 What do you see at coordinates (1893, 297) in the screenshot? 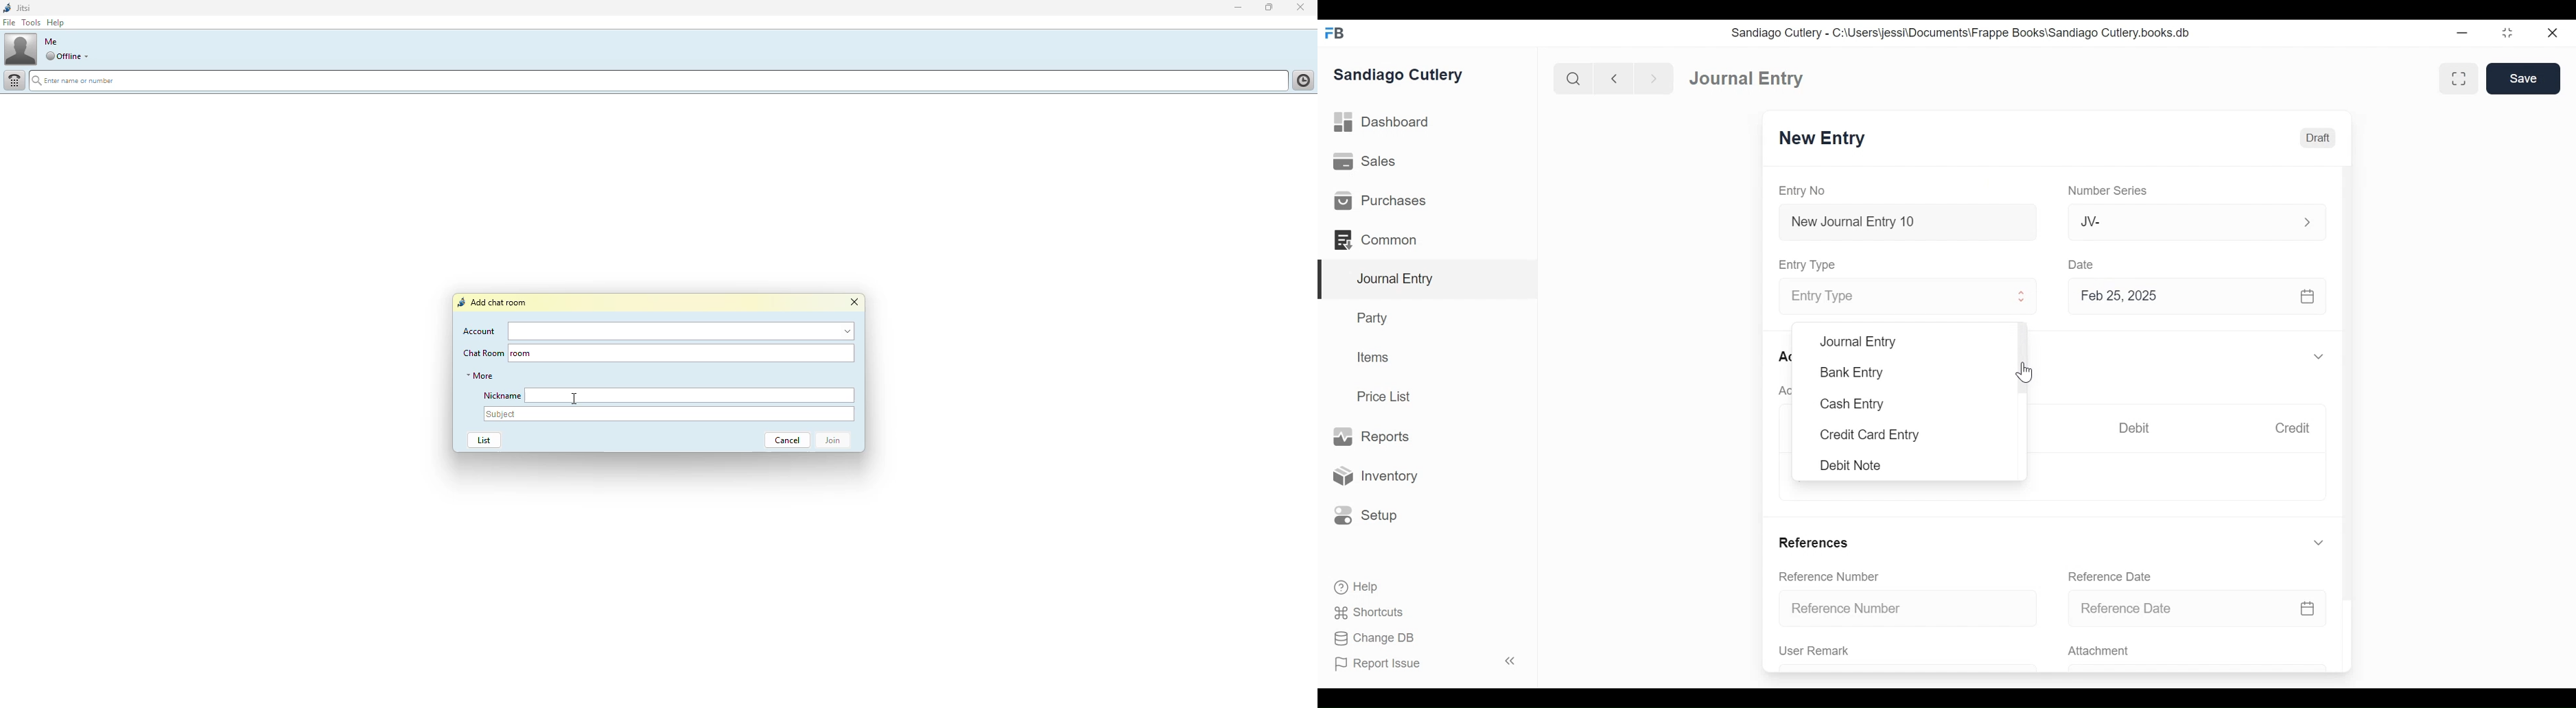
I see `Entry Type` at bounding box center [1893, 297].